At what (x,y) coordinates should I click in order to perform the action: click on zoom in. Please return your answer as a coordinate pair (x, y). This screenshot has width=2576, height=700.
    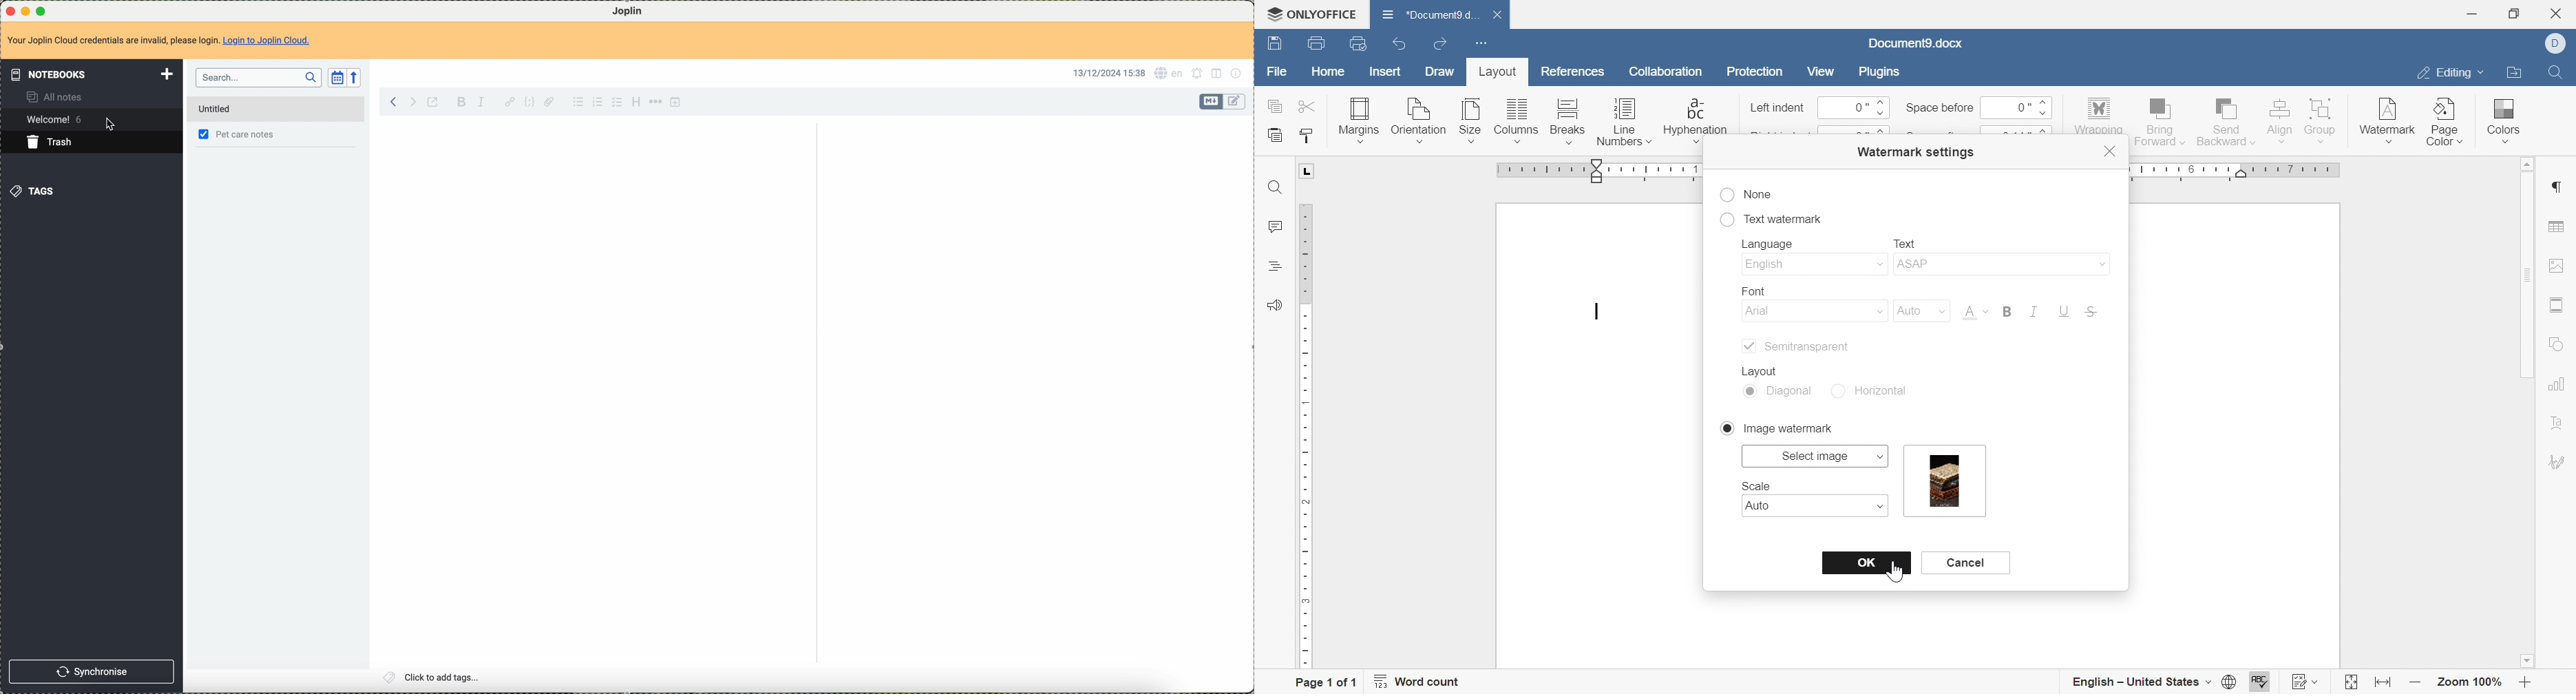
    Looking at the image, I should click on (2525, 684).